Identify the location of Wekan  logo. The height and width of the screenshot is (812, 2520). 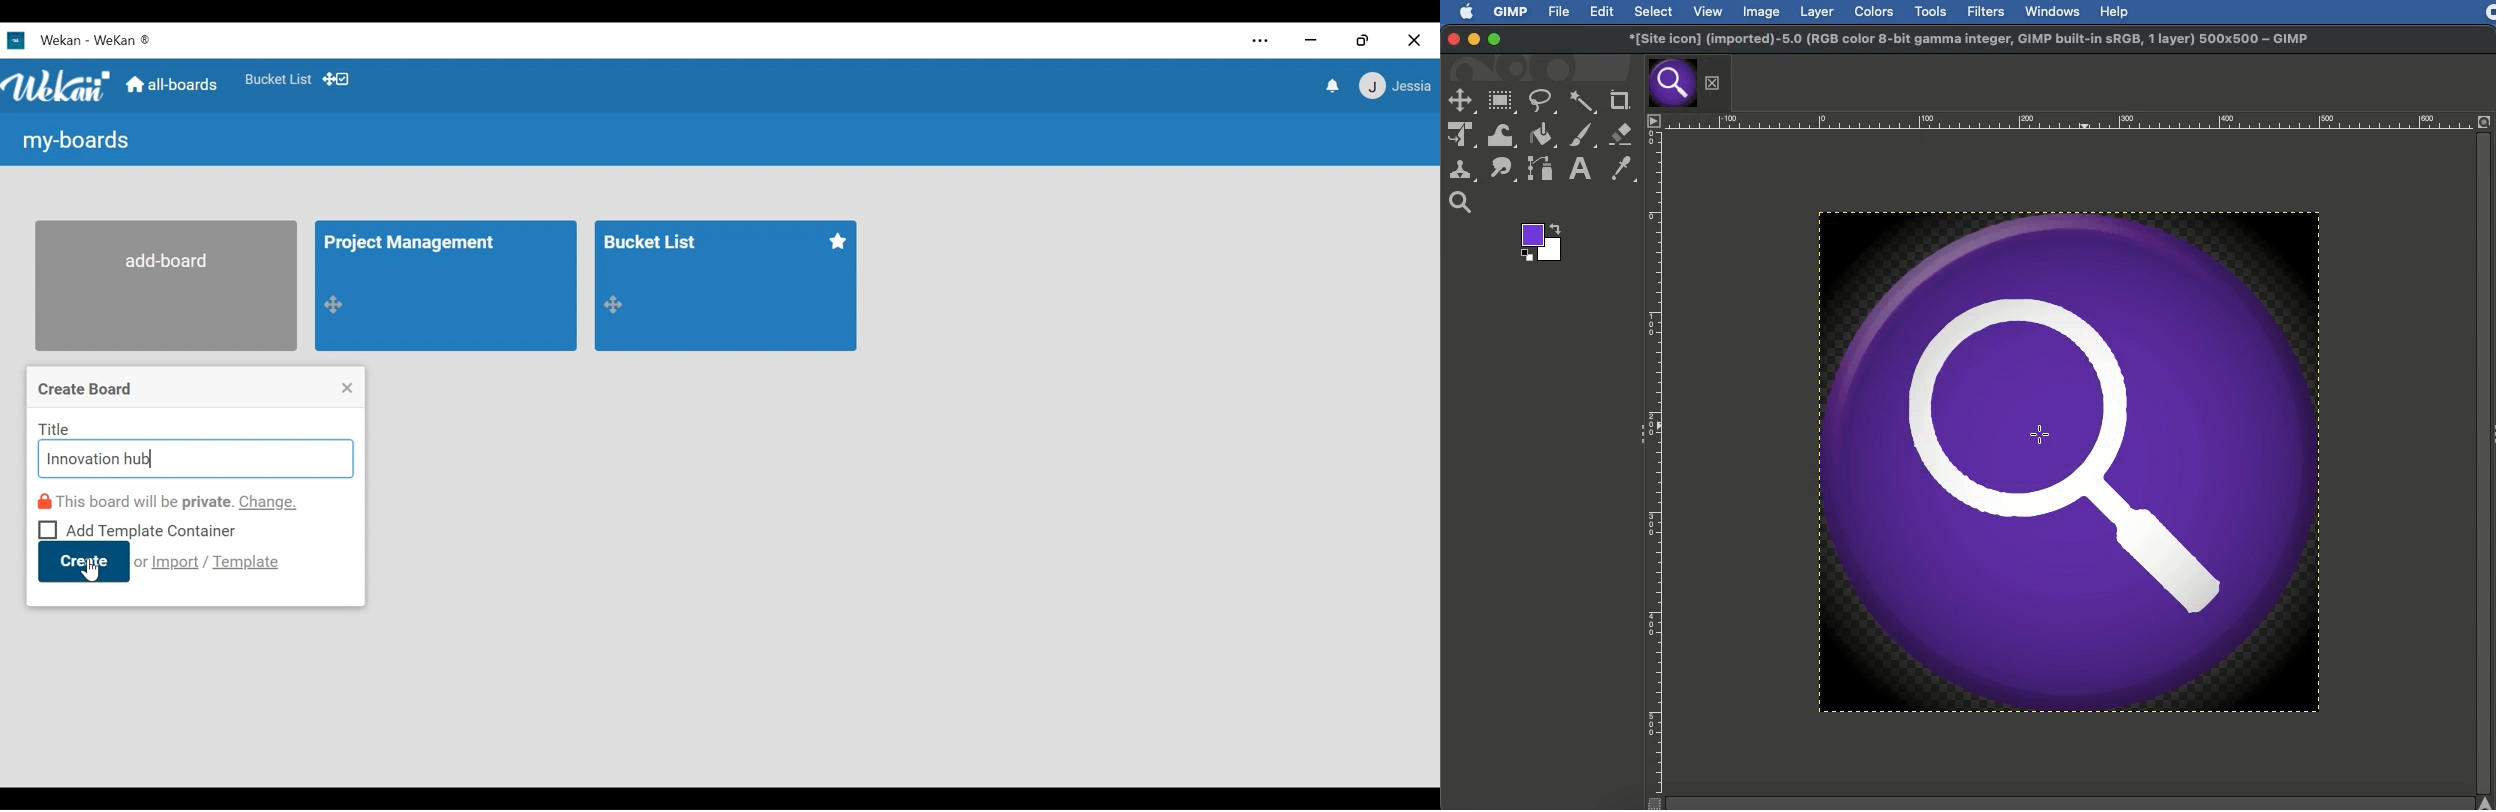
(57, 86).